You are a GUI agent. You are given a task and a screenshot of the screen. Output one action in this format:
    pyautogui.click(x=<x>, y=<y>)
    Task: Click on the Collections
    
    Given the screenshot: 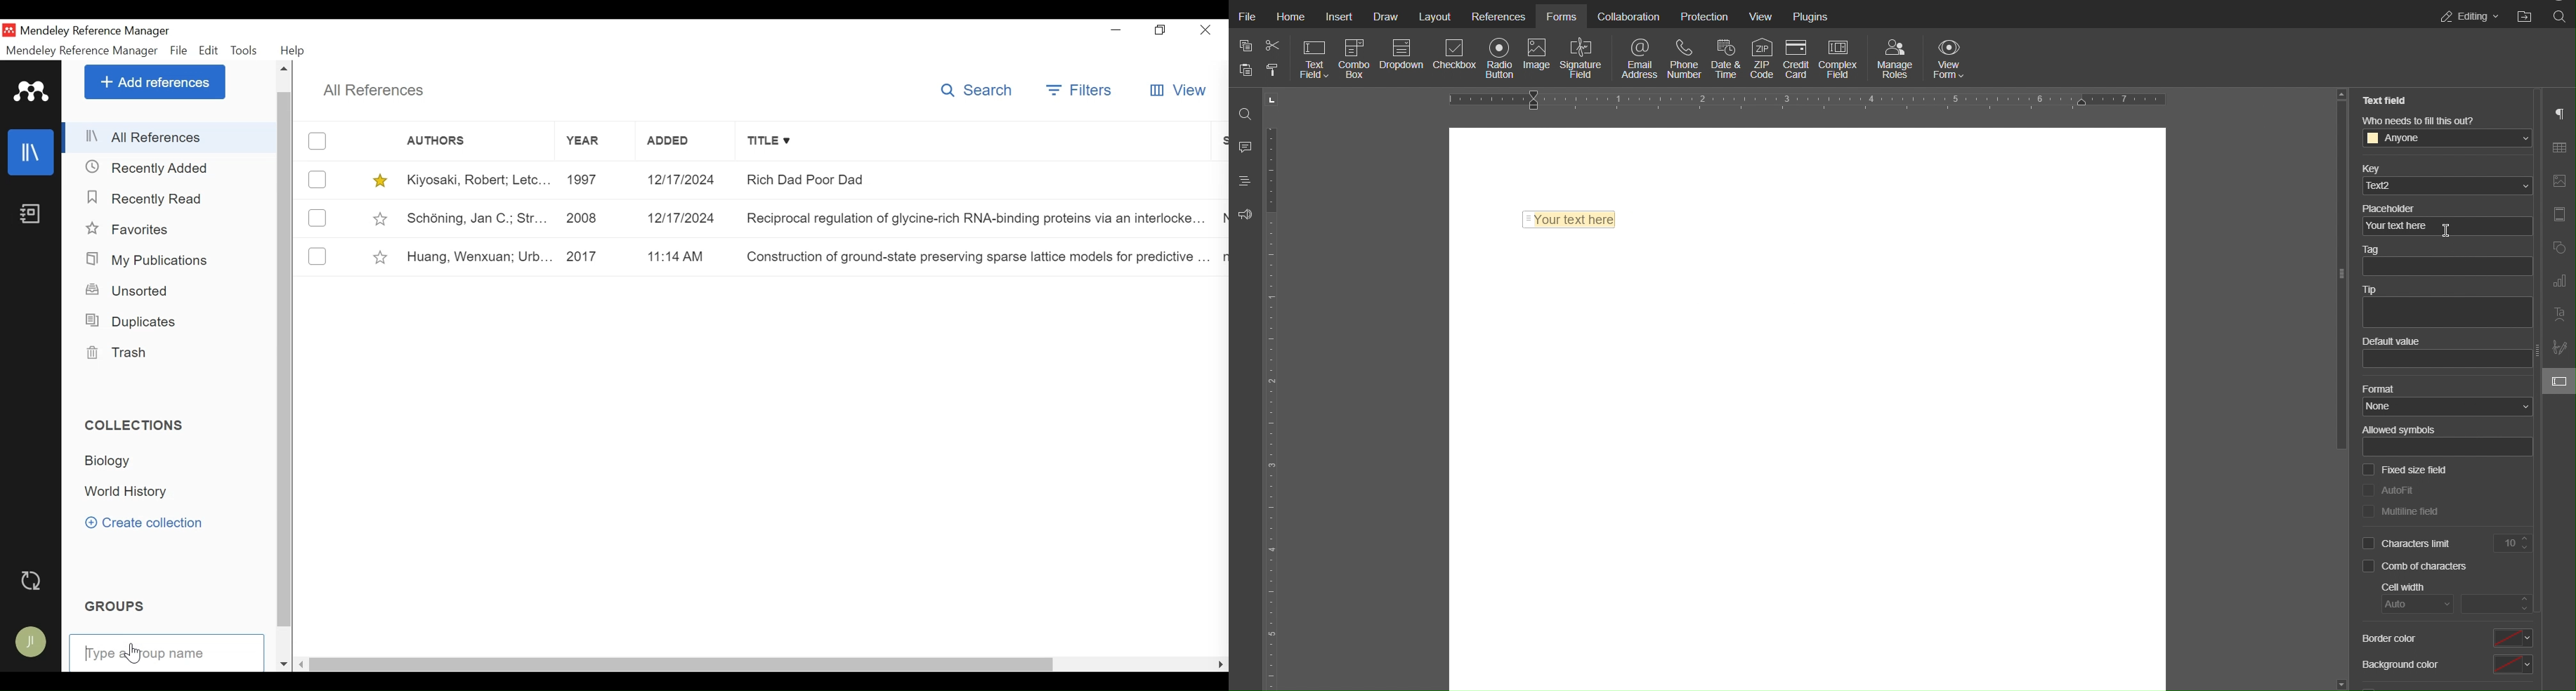 What is the action you would take?
    pyautogui.click(x=134, y=424)
    